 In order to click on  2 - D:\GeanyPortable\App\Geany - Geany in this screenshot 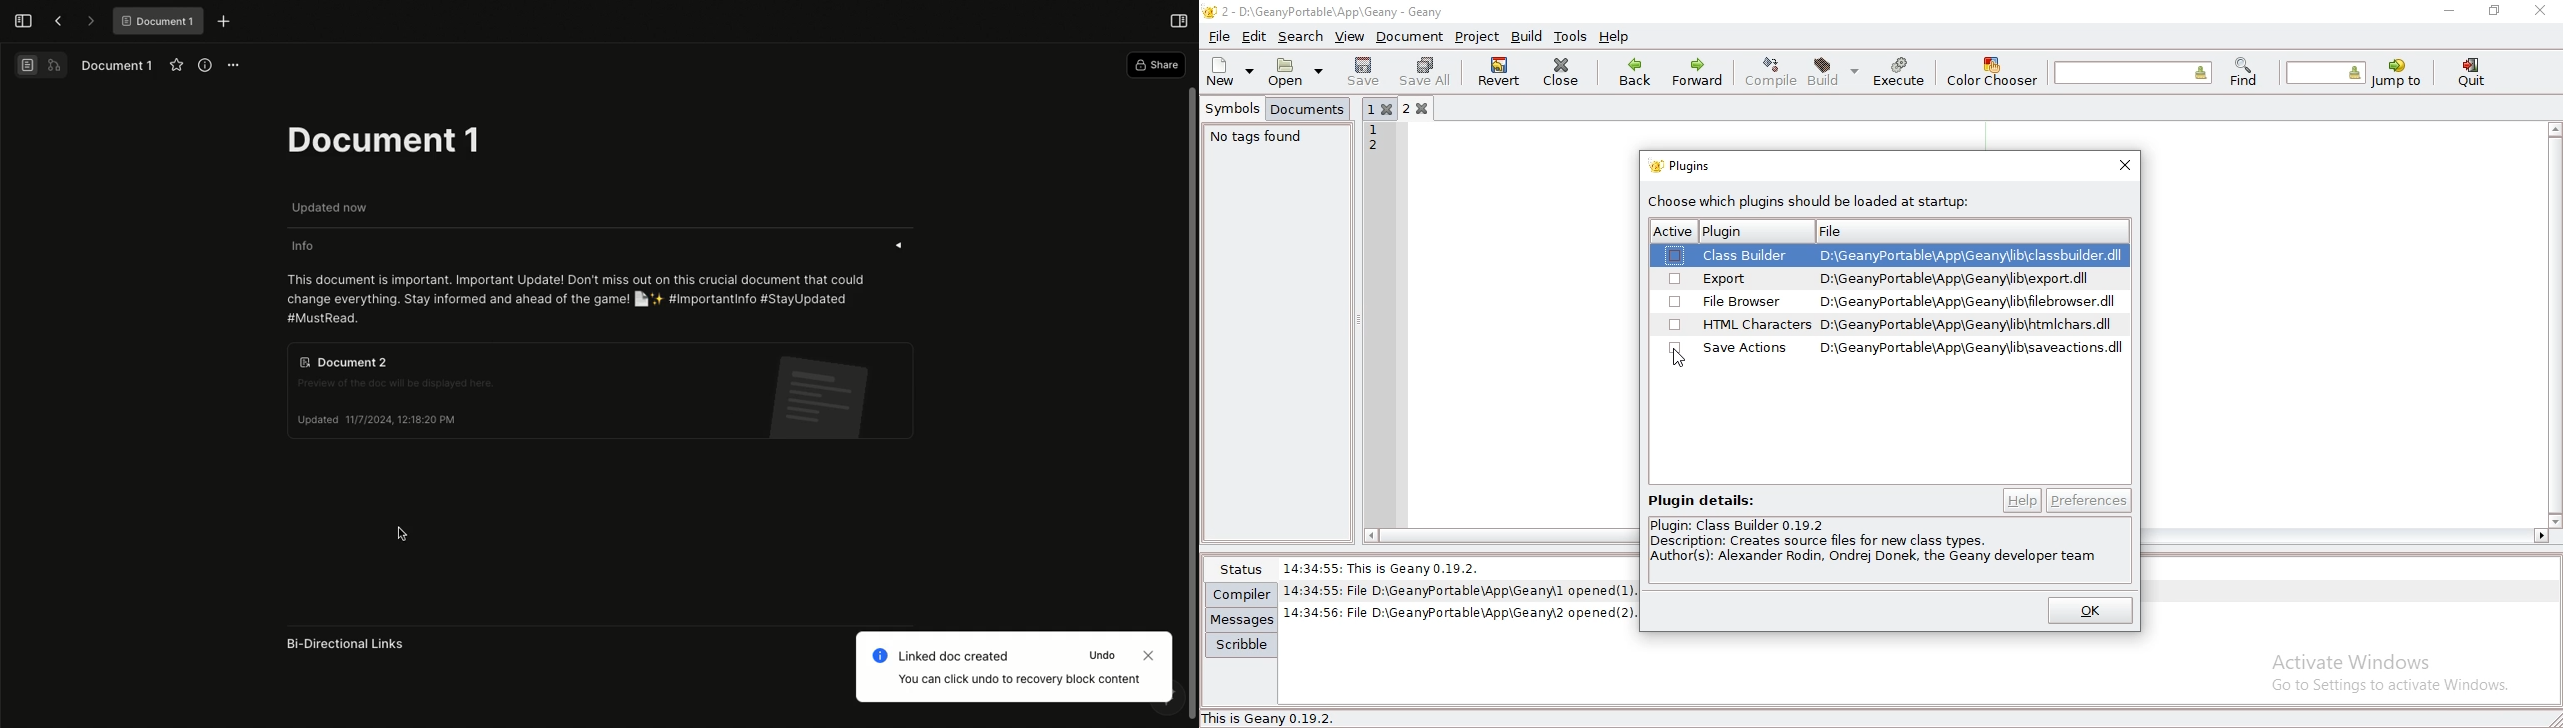, I will do `click(1337, 11)`.